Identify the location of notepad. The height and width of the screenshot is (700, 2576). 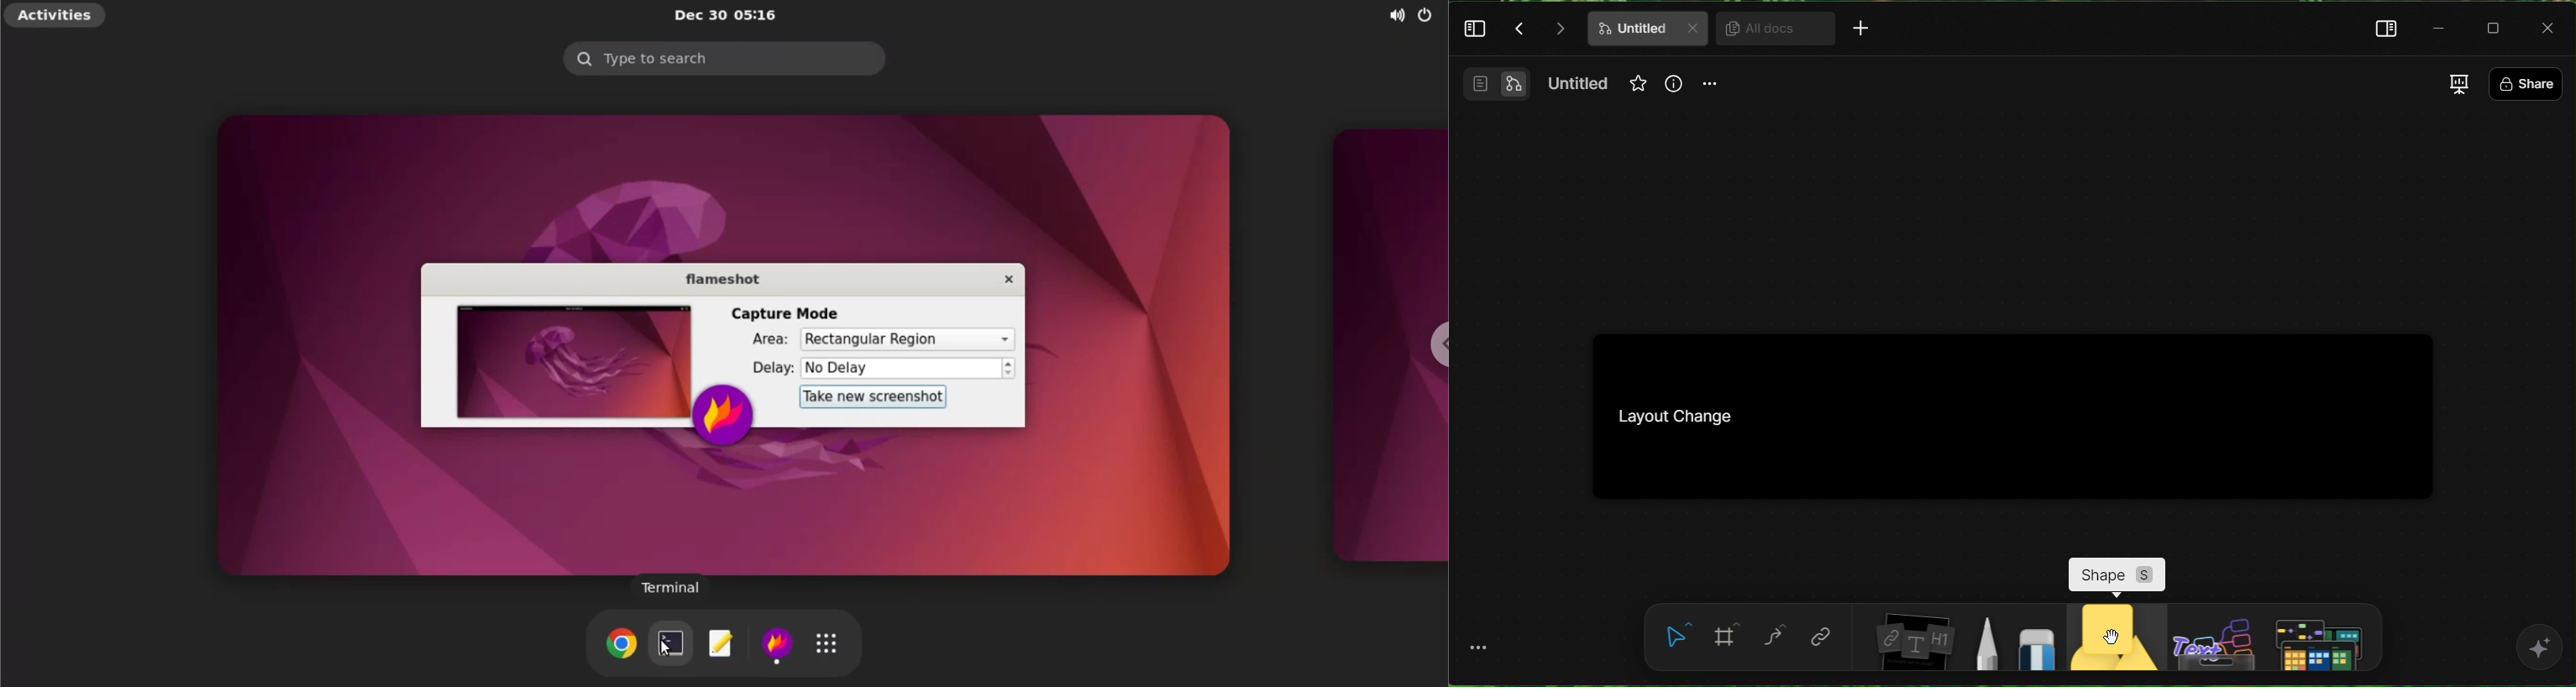
(721, 646).